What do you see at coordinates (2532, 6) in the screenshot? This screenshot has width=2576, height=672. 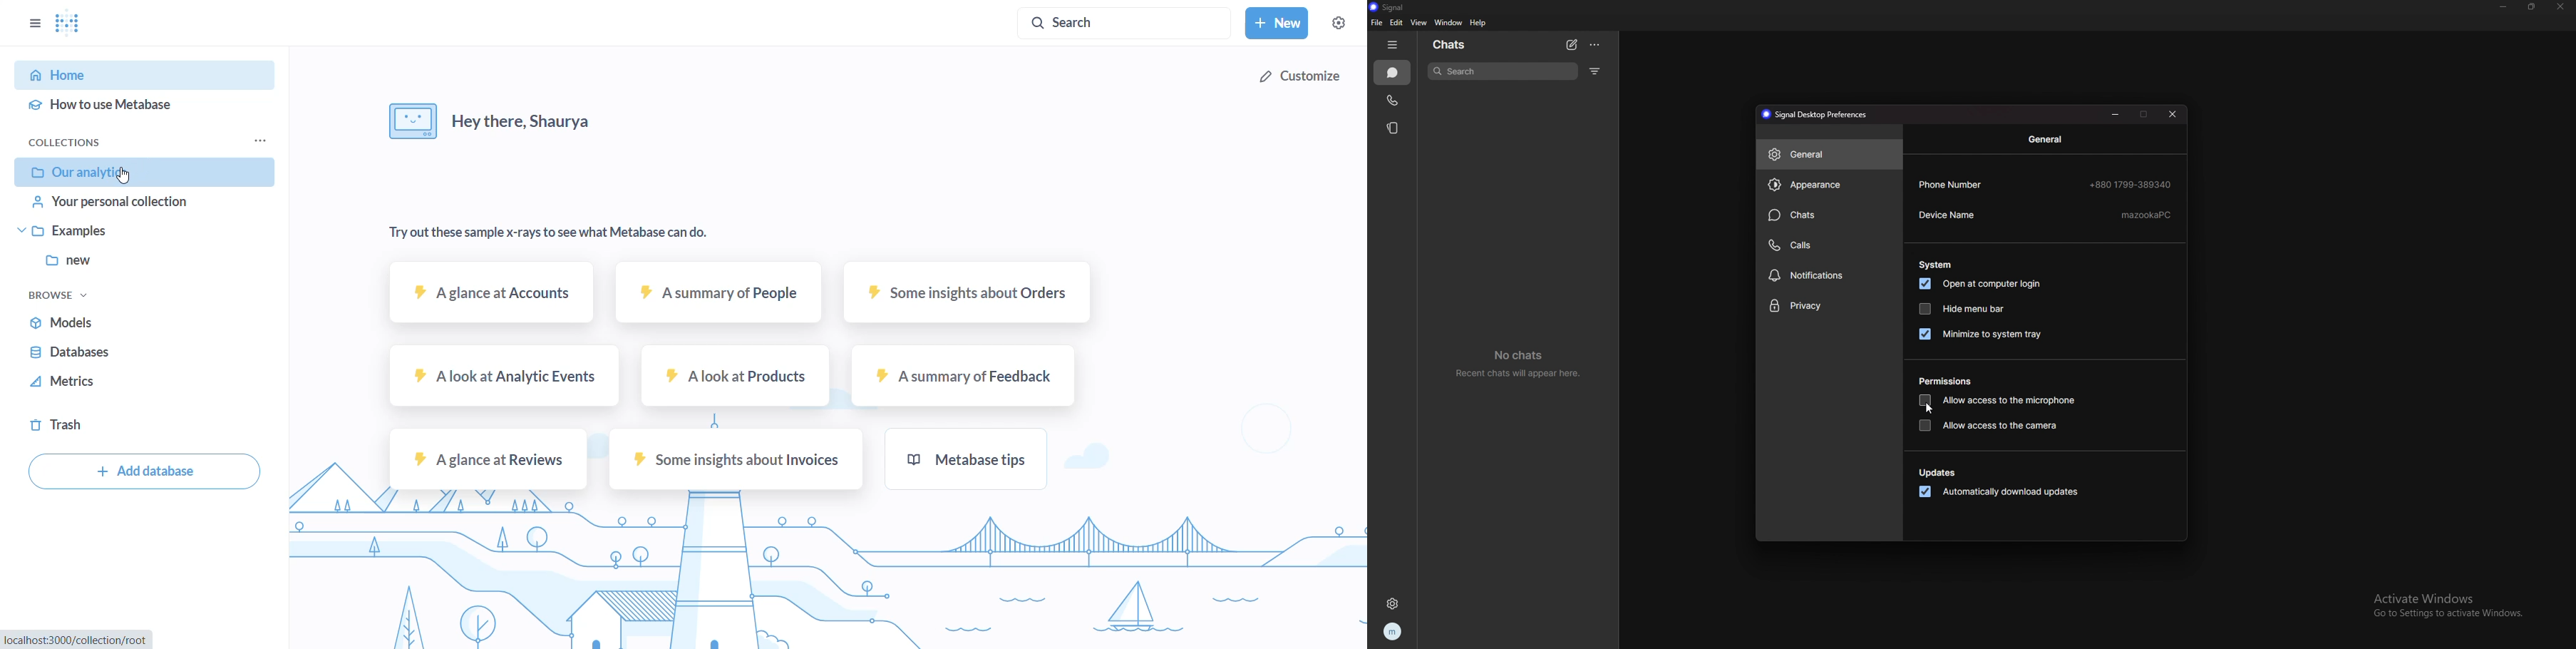 I see `resize` at bounding box center [2532, 6].